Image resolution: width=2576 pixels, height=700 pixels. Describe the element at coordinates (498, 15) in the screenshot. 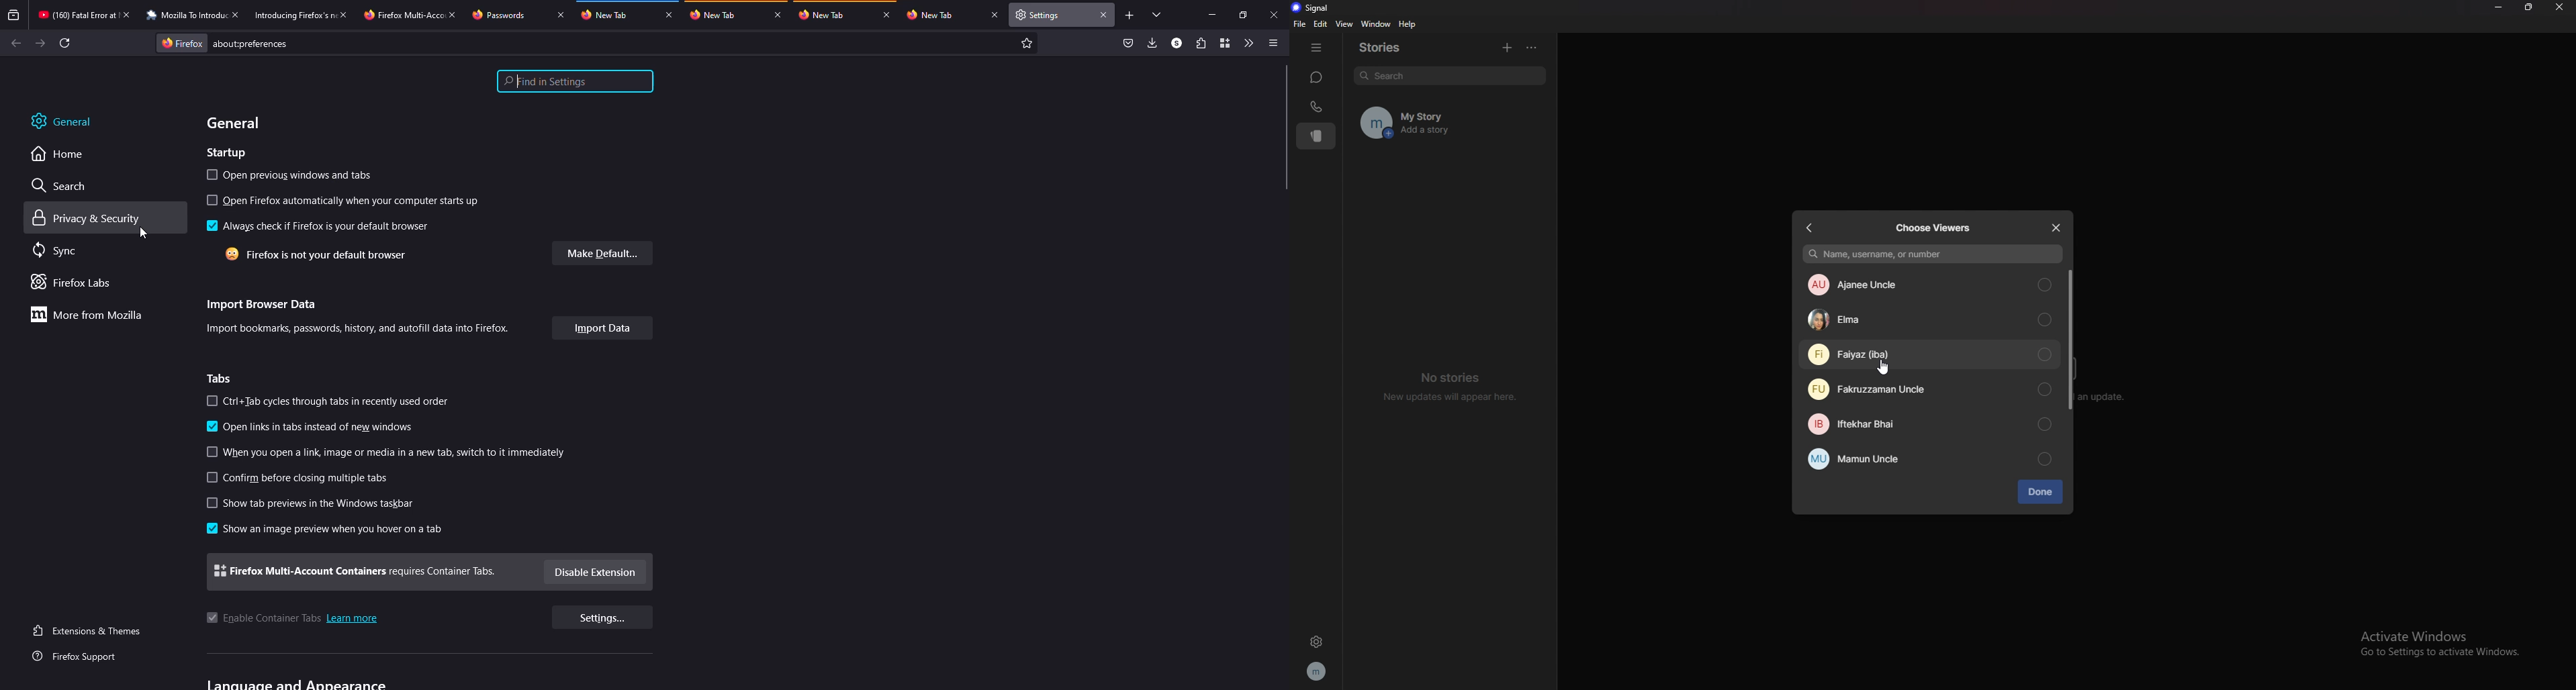

I see `tab` at that location.